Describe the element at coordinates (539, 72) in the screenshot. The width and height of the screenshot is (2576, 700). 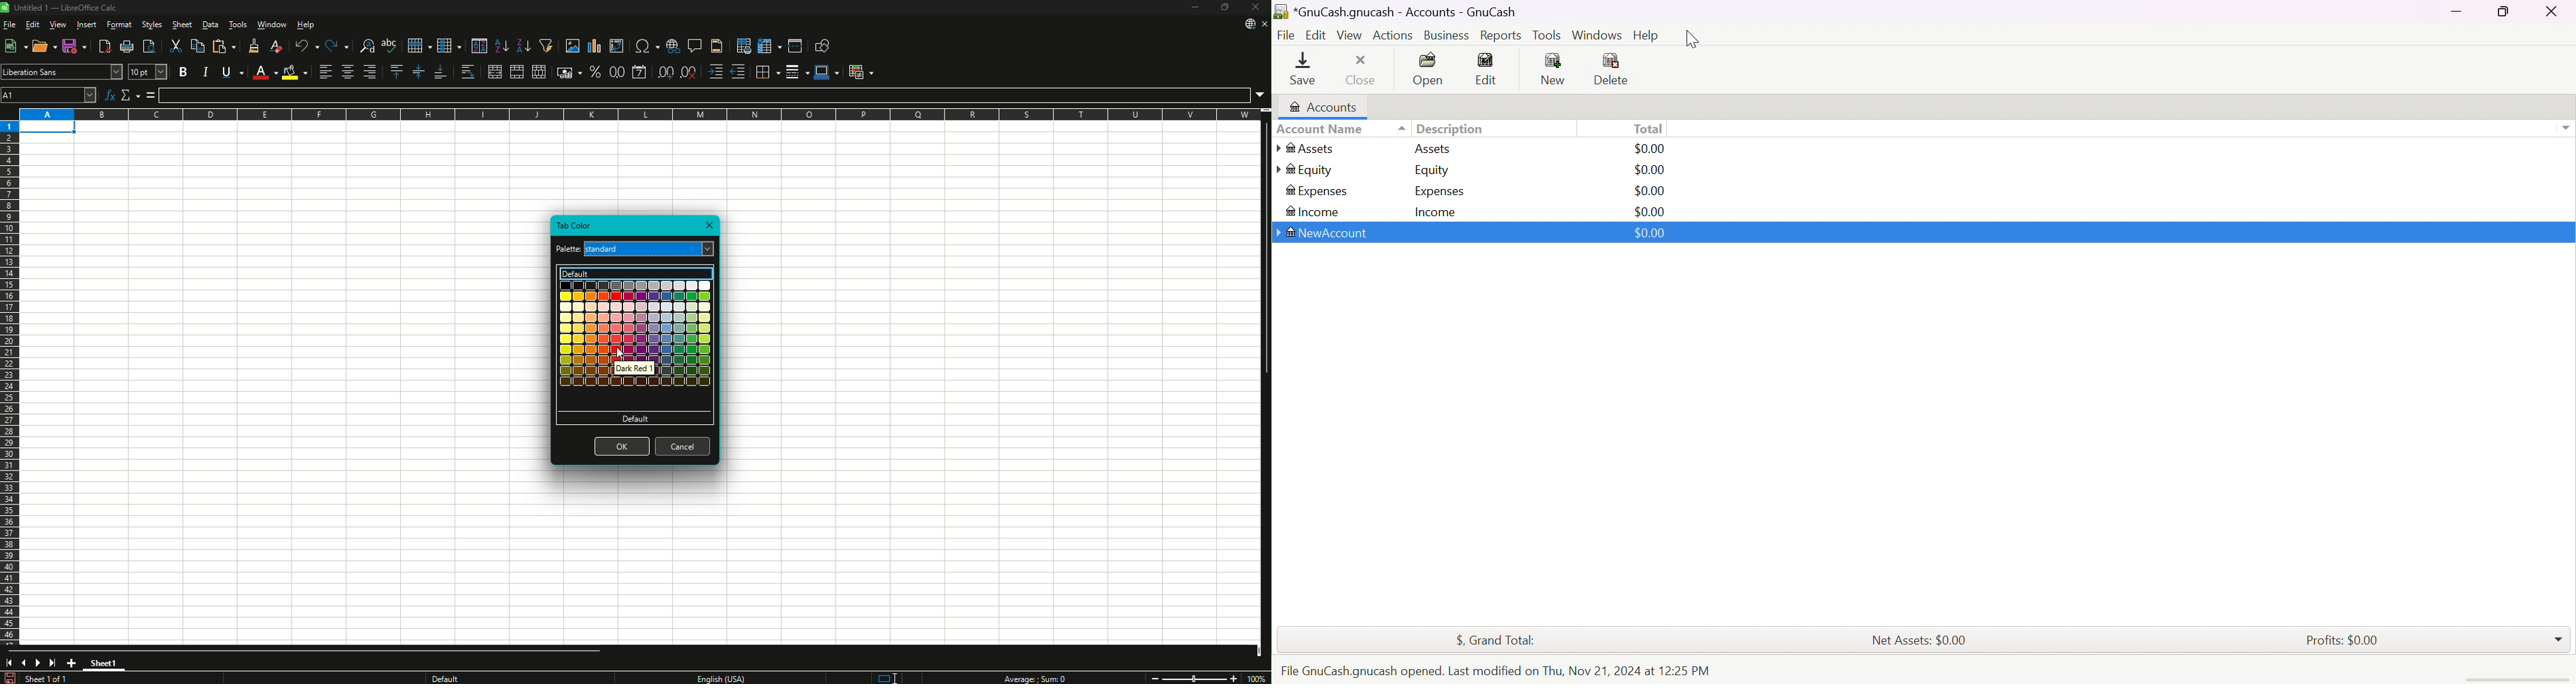
I see `Unmerge Cells` at that location.